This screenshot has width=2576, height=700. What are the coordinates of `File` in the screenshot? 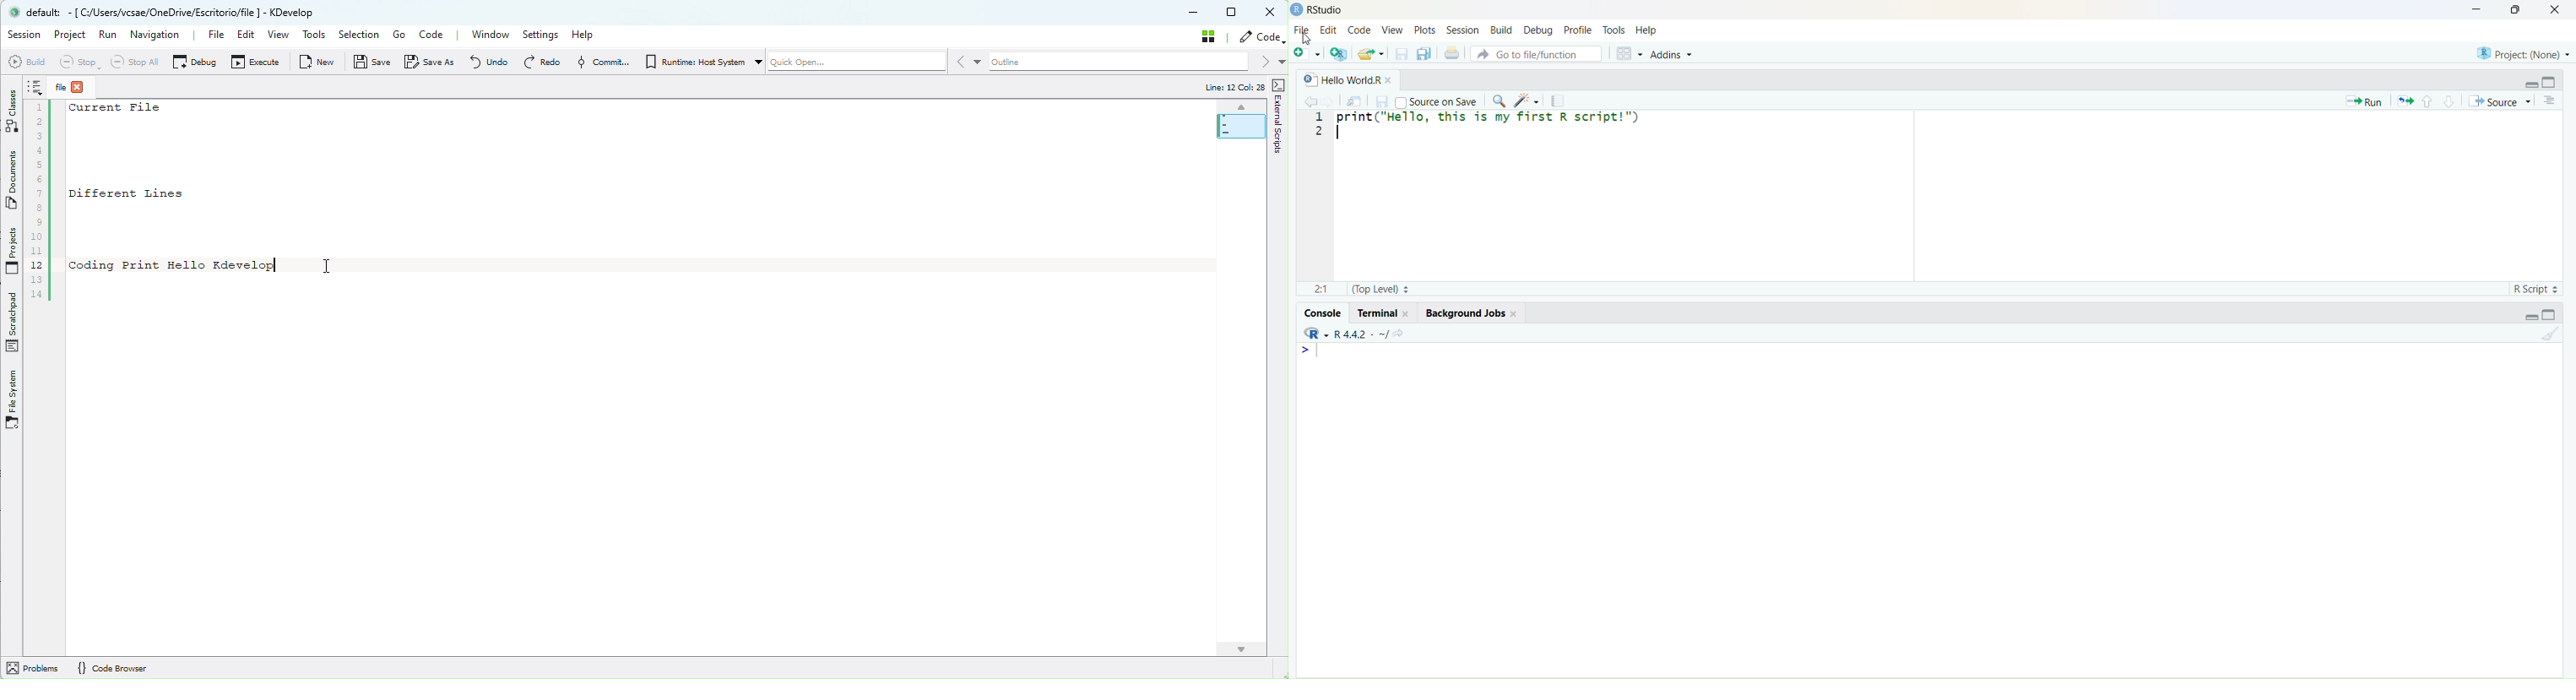 It's located at (221, 37).